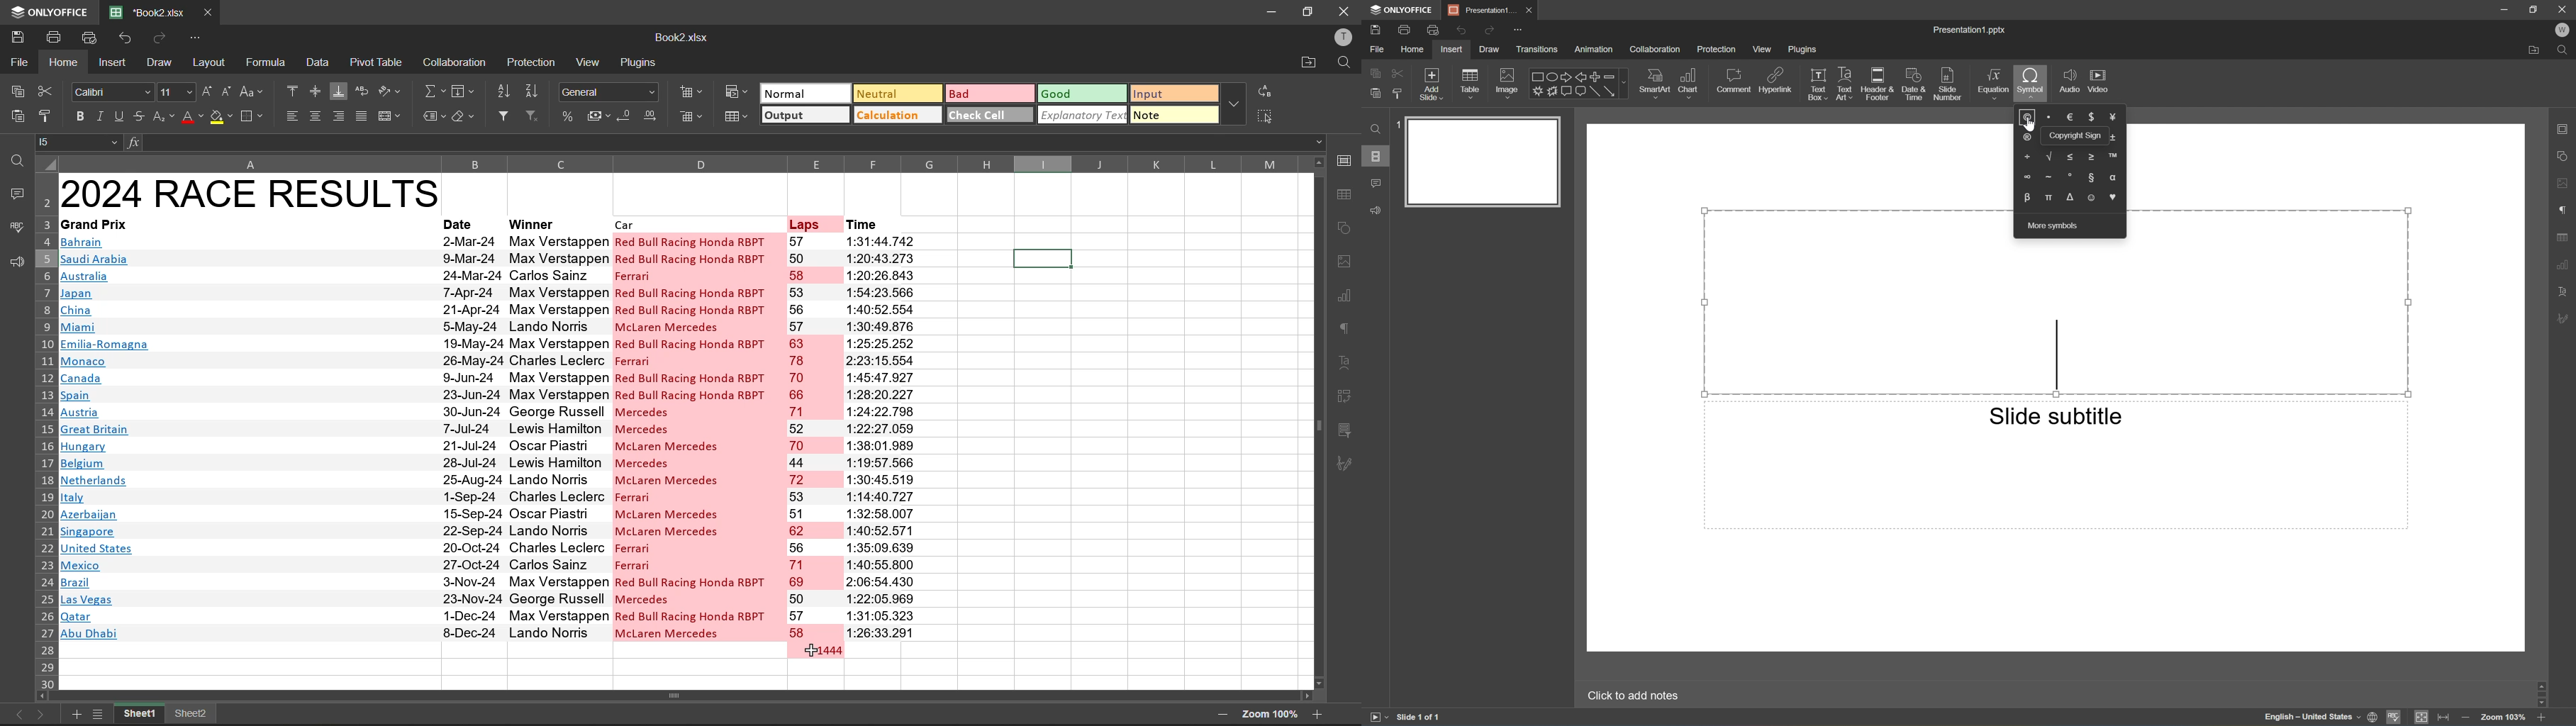  Describe the element at coordinates (1343, 360) in the screenshot. I see `text` at that location.